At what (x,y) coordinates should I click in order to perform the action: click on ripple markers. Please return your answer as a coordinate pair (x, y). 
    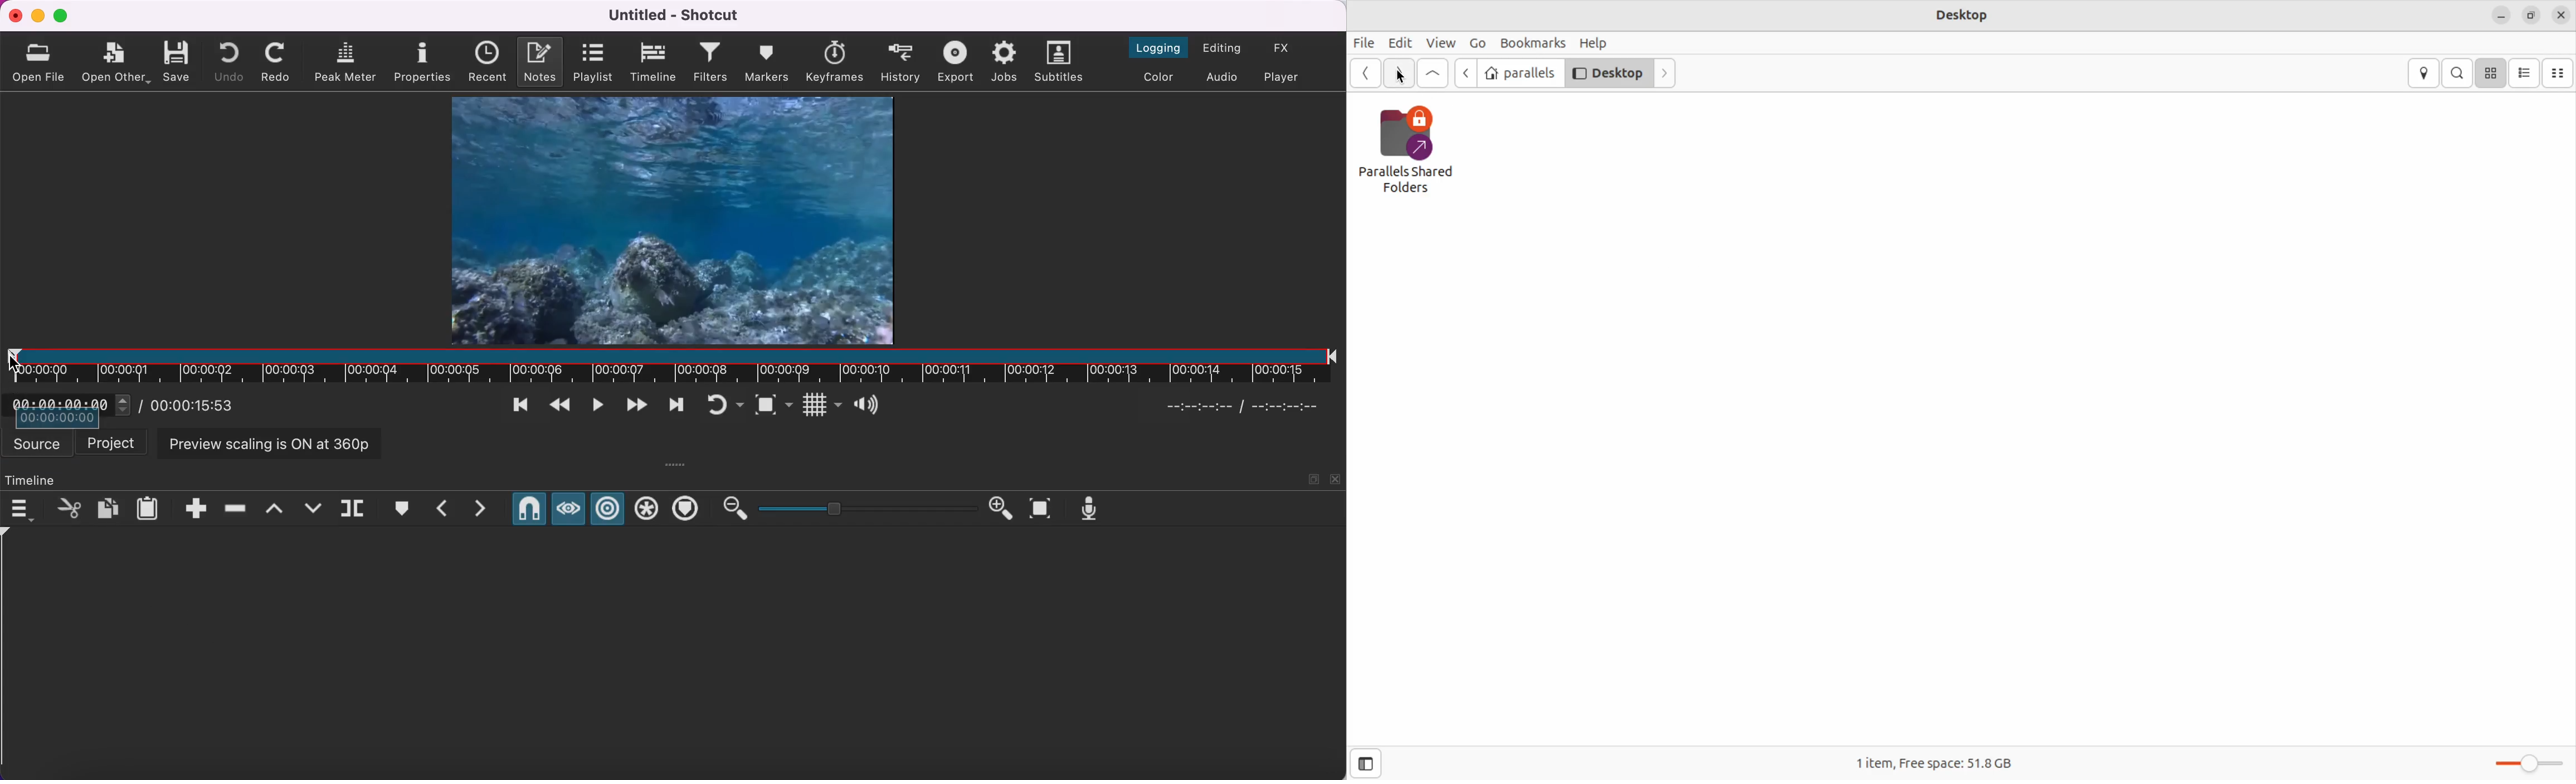
    Looking at the image, I should click on (686, 509).